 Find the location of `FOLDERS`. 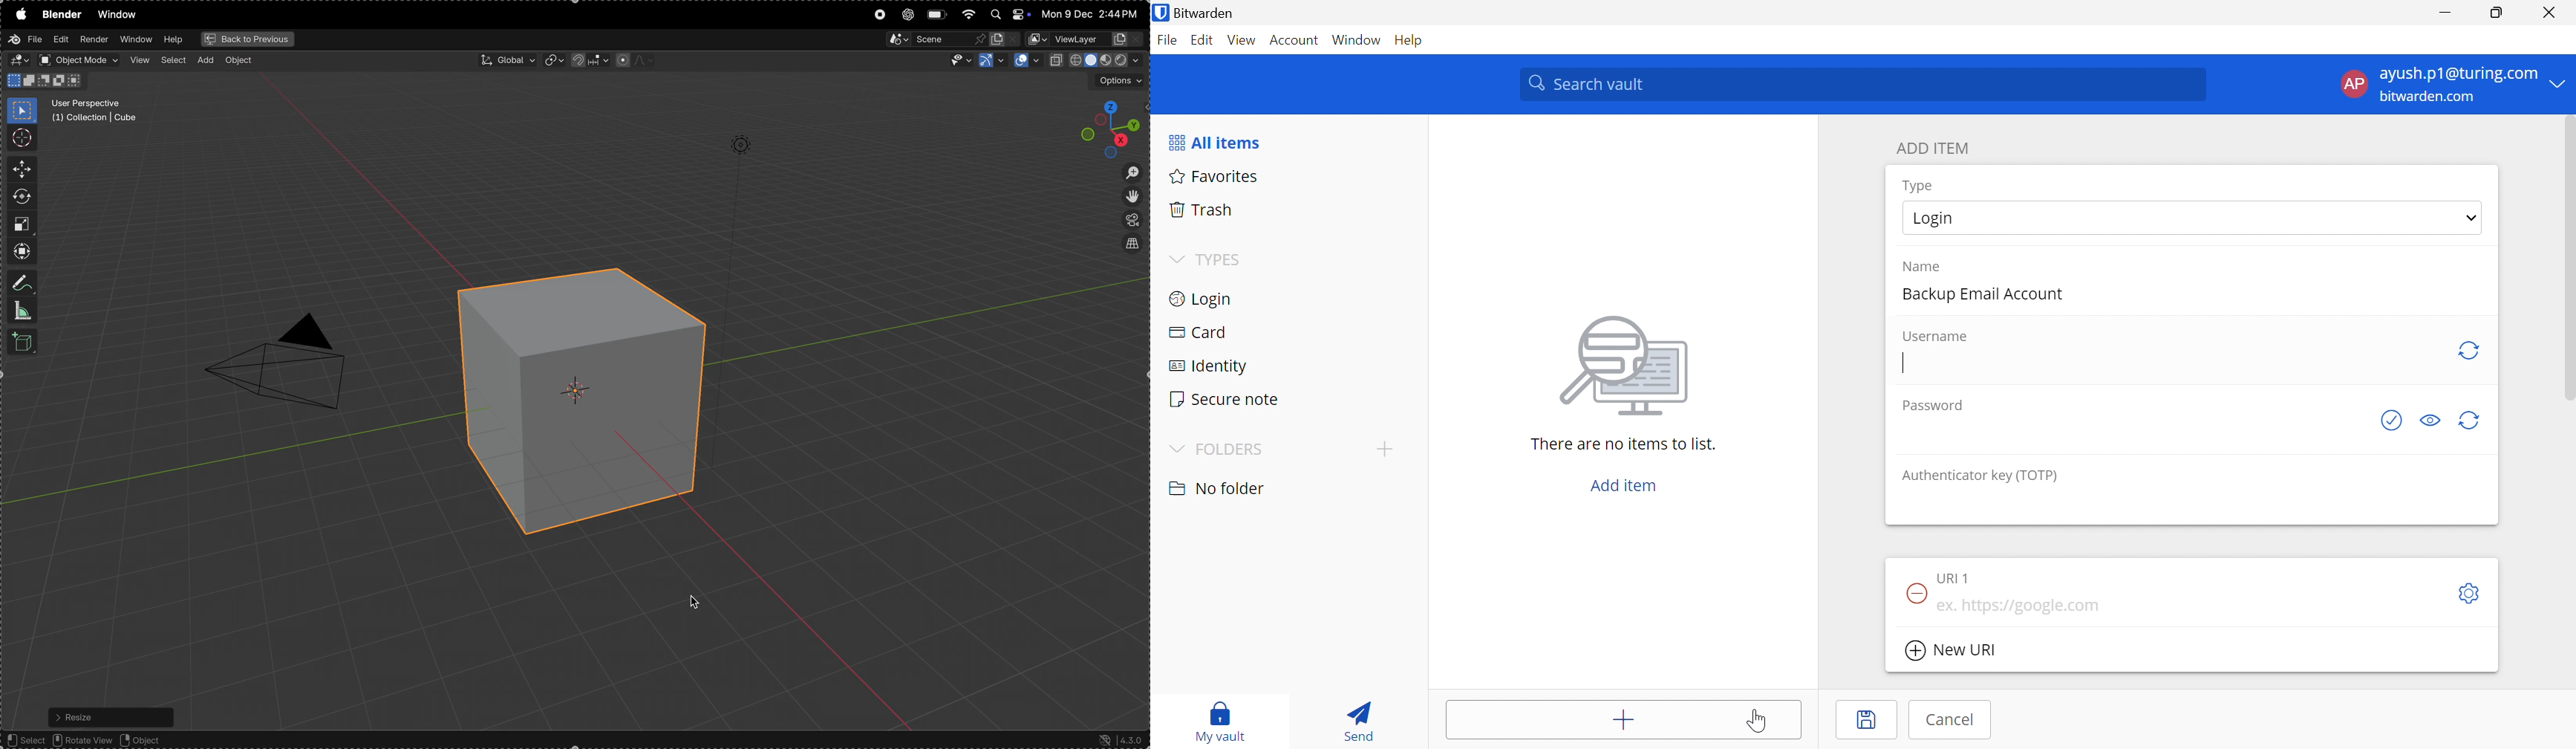

FOLDERS is located at coordinates (1218, 448).